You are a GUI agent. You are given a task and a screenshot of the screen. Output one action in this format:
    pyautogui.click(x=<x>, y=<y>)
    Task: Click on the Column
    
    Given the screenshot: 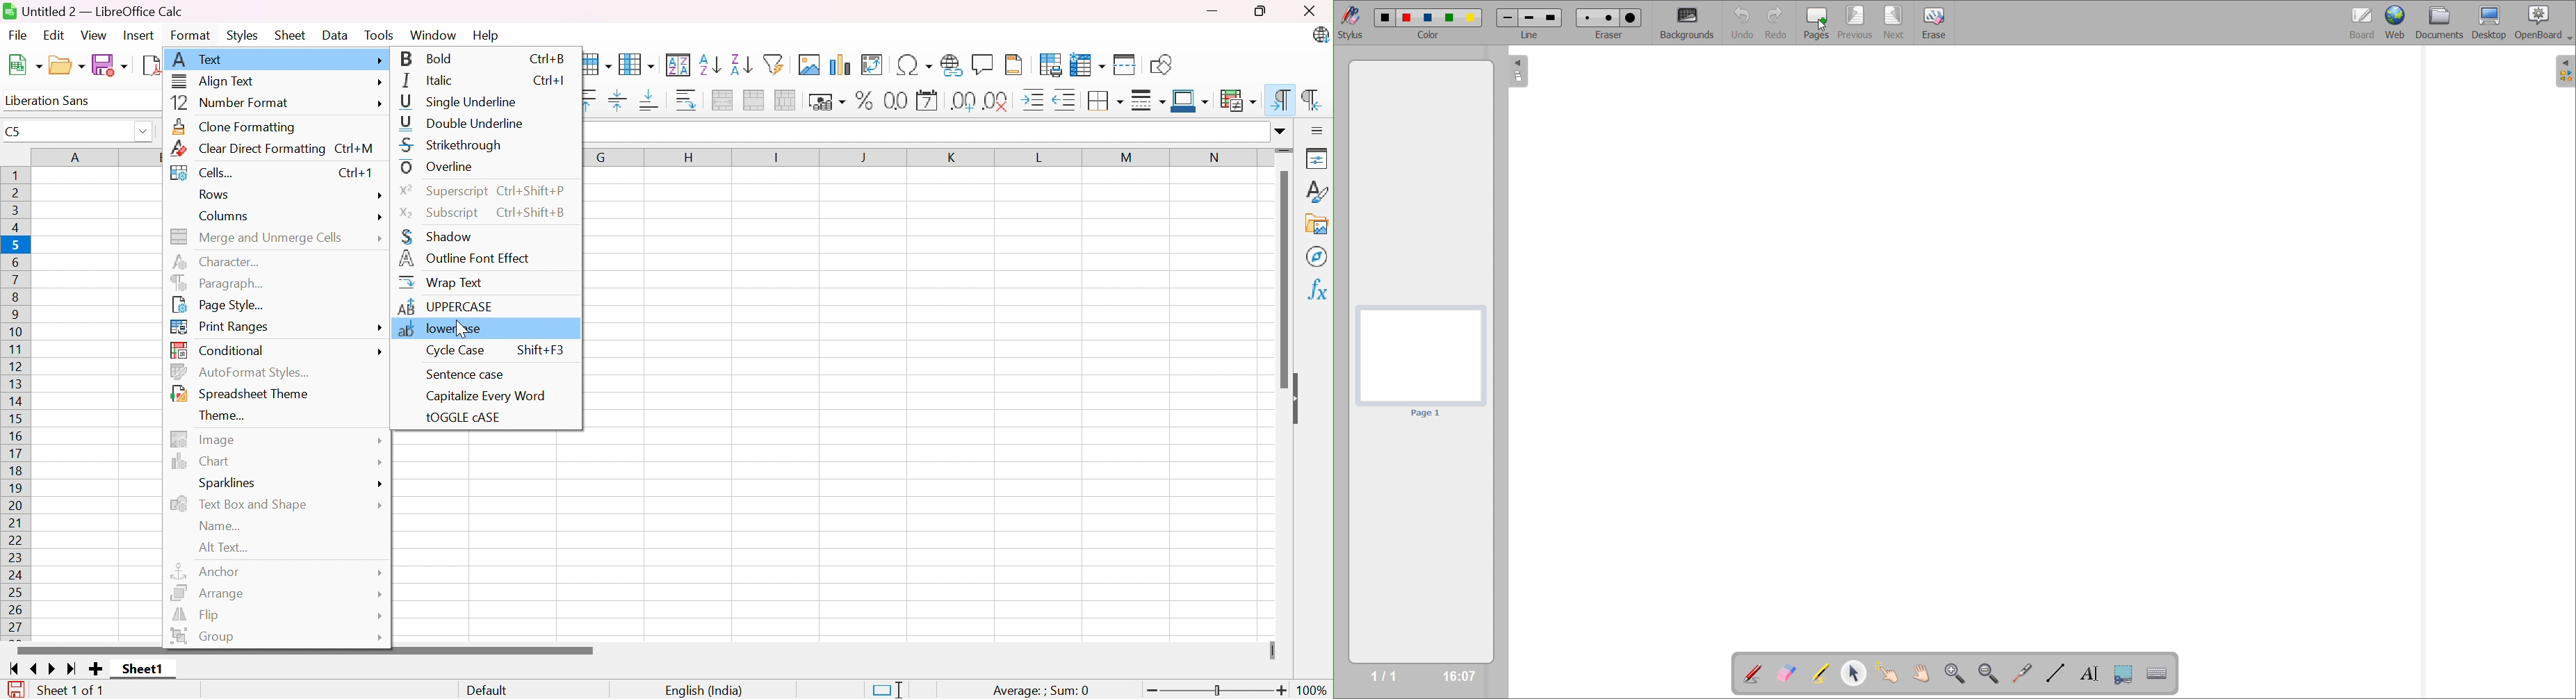 What is the action you would take?
    pyautogui.click(x=639, y=63)
    